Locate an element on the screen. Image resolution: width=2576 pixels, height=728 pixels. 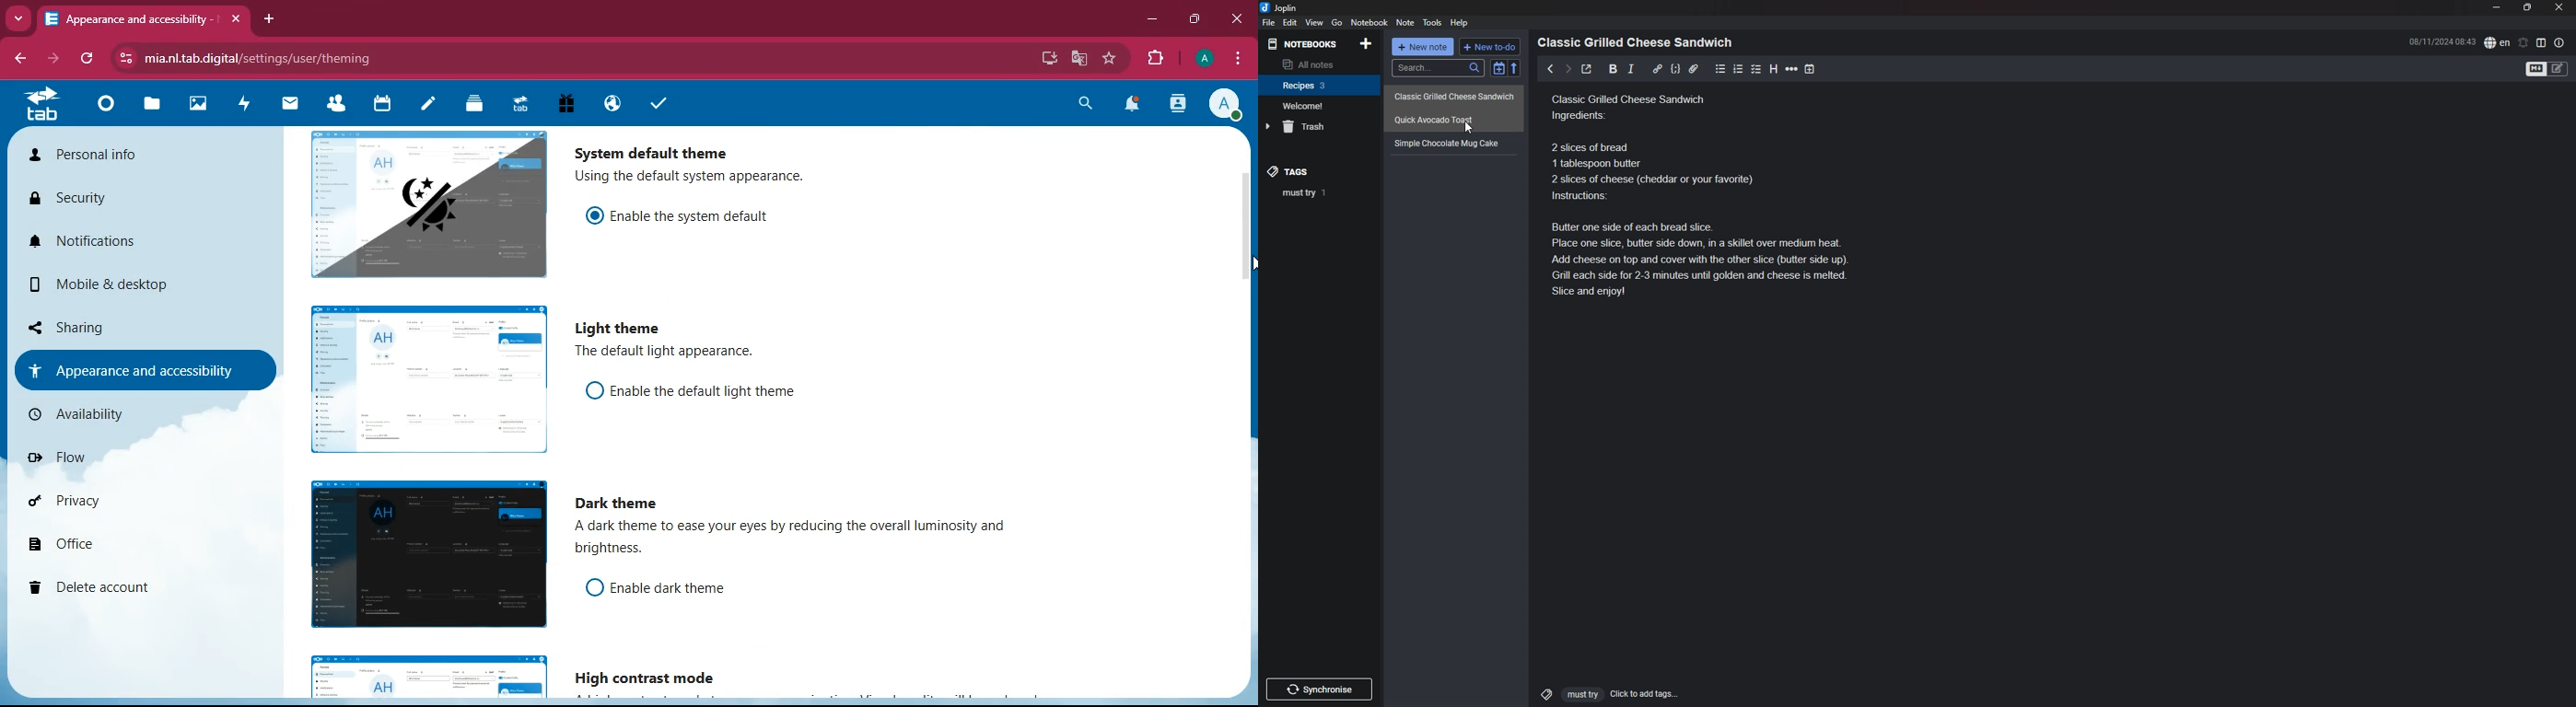
description is located at coordinates (668, 353).